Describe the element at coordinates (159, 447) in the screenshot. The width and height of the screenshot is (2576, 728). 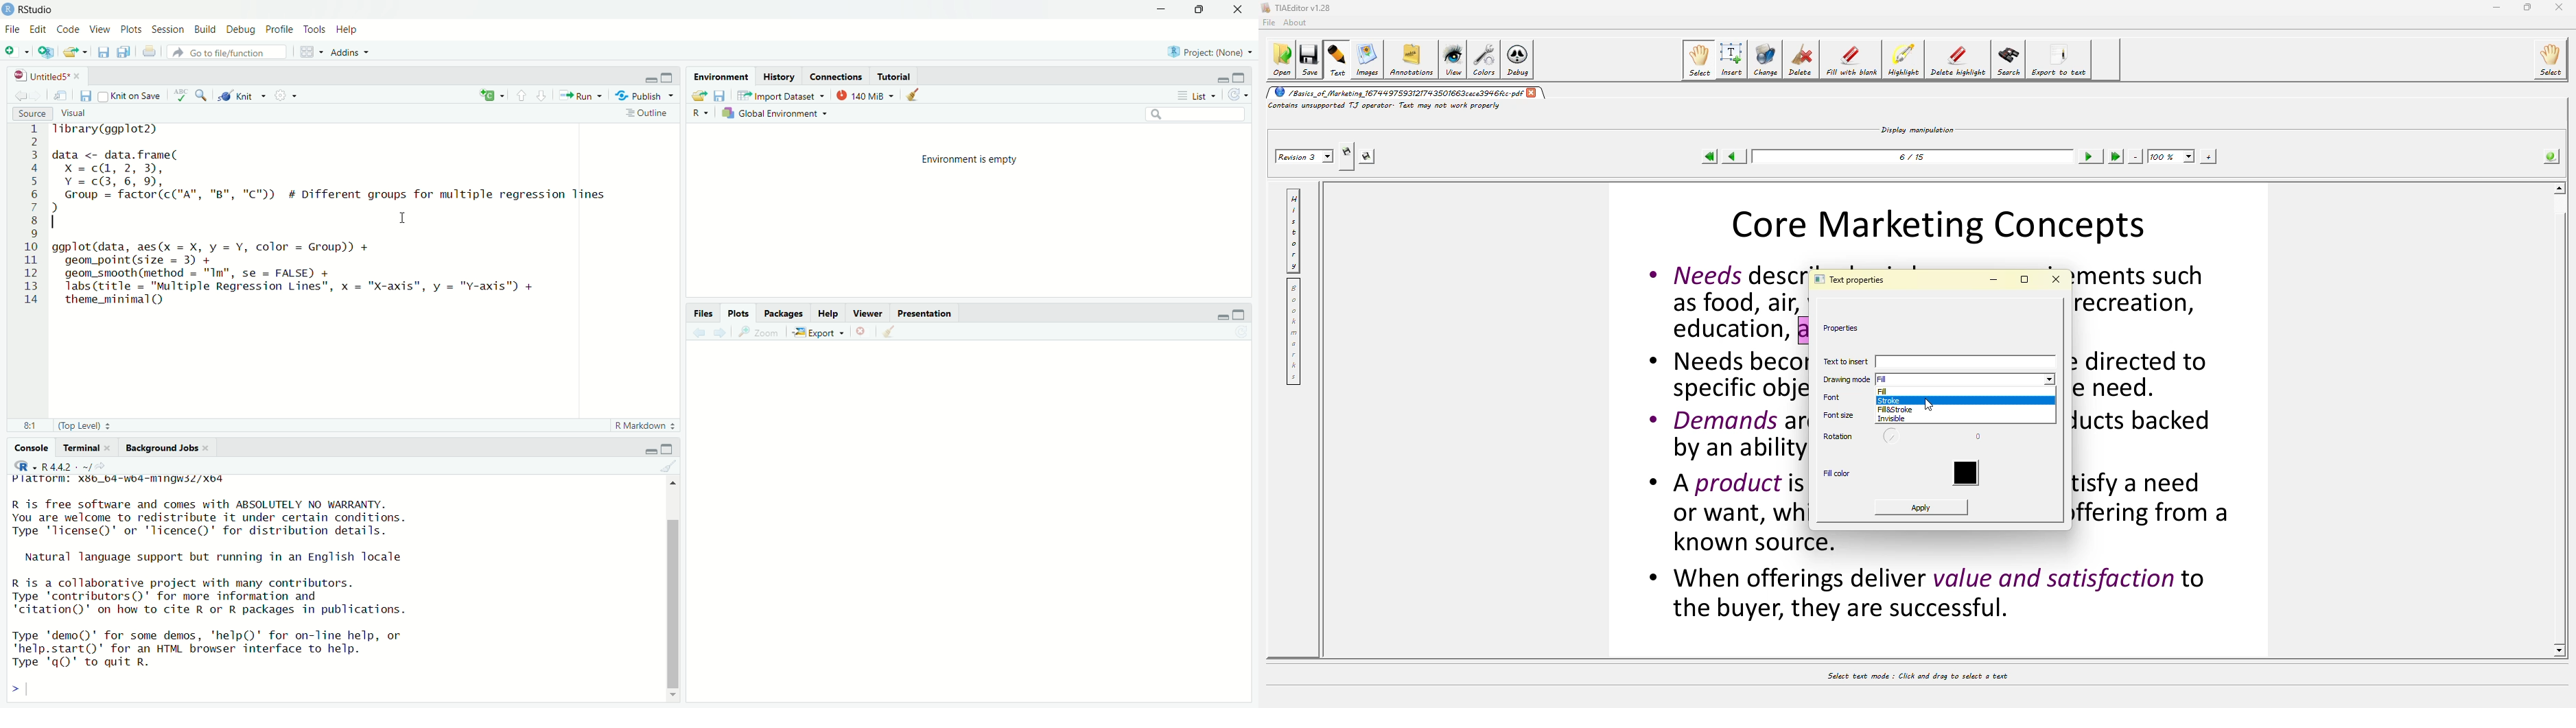
I see `Background Jobs` at that location.